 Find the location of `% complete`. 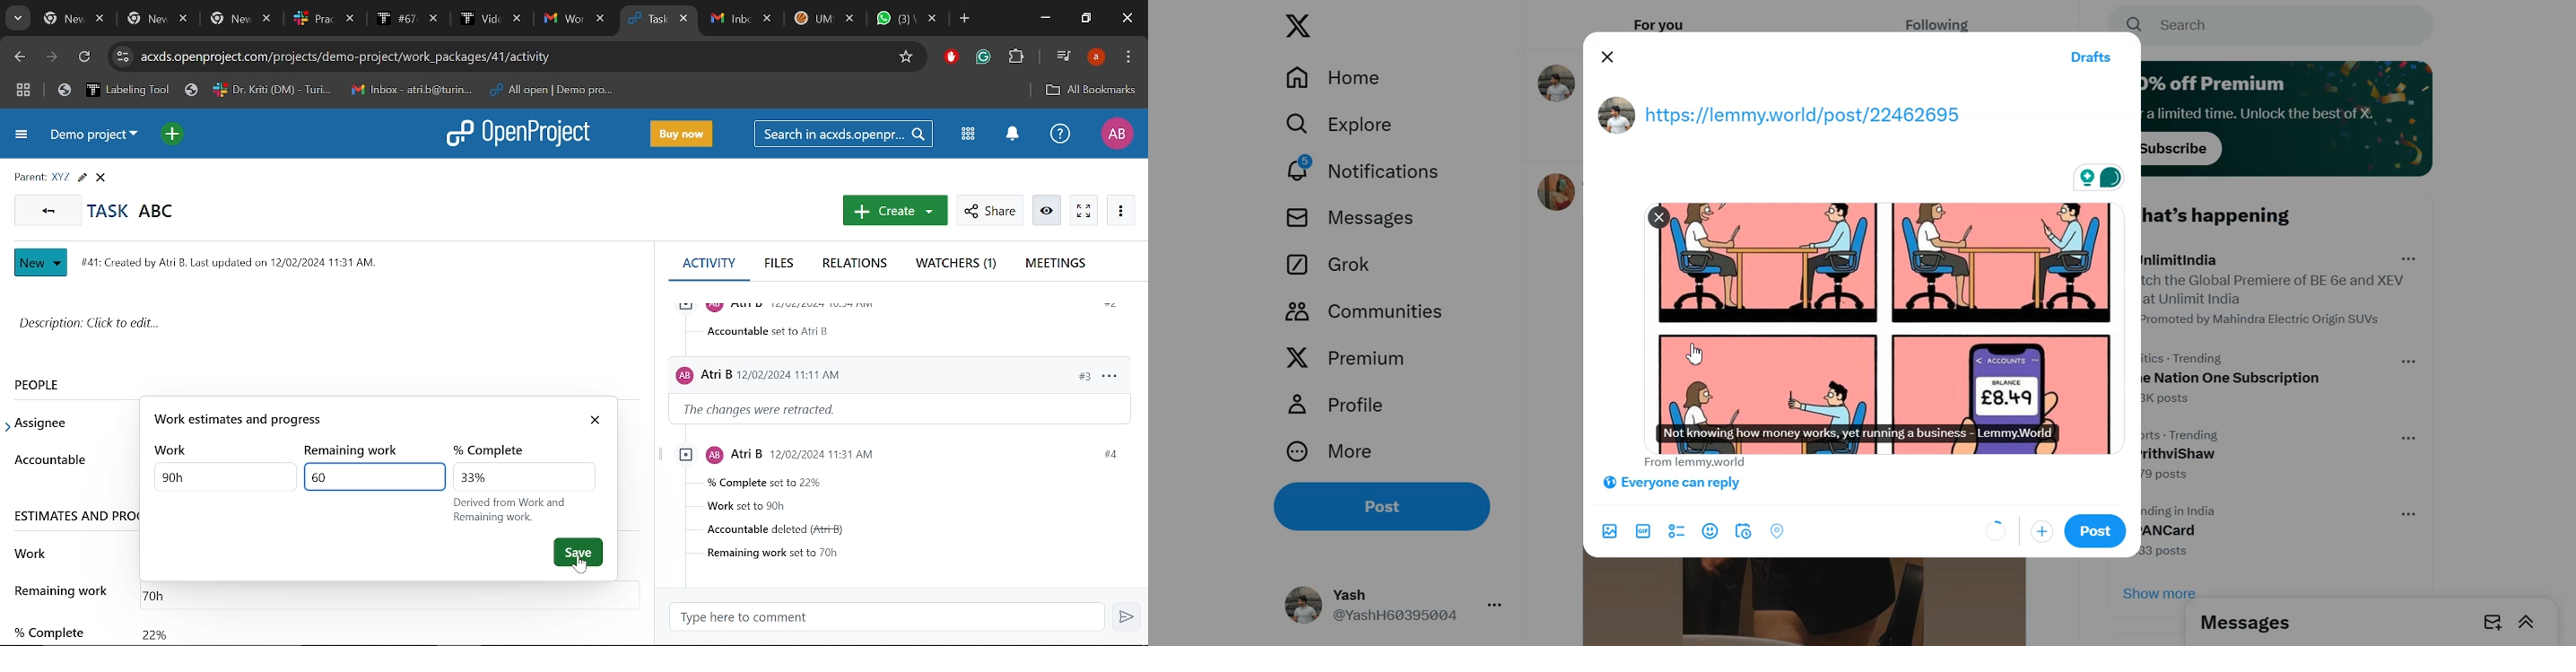

% complete is located at coordinates (48, 624).